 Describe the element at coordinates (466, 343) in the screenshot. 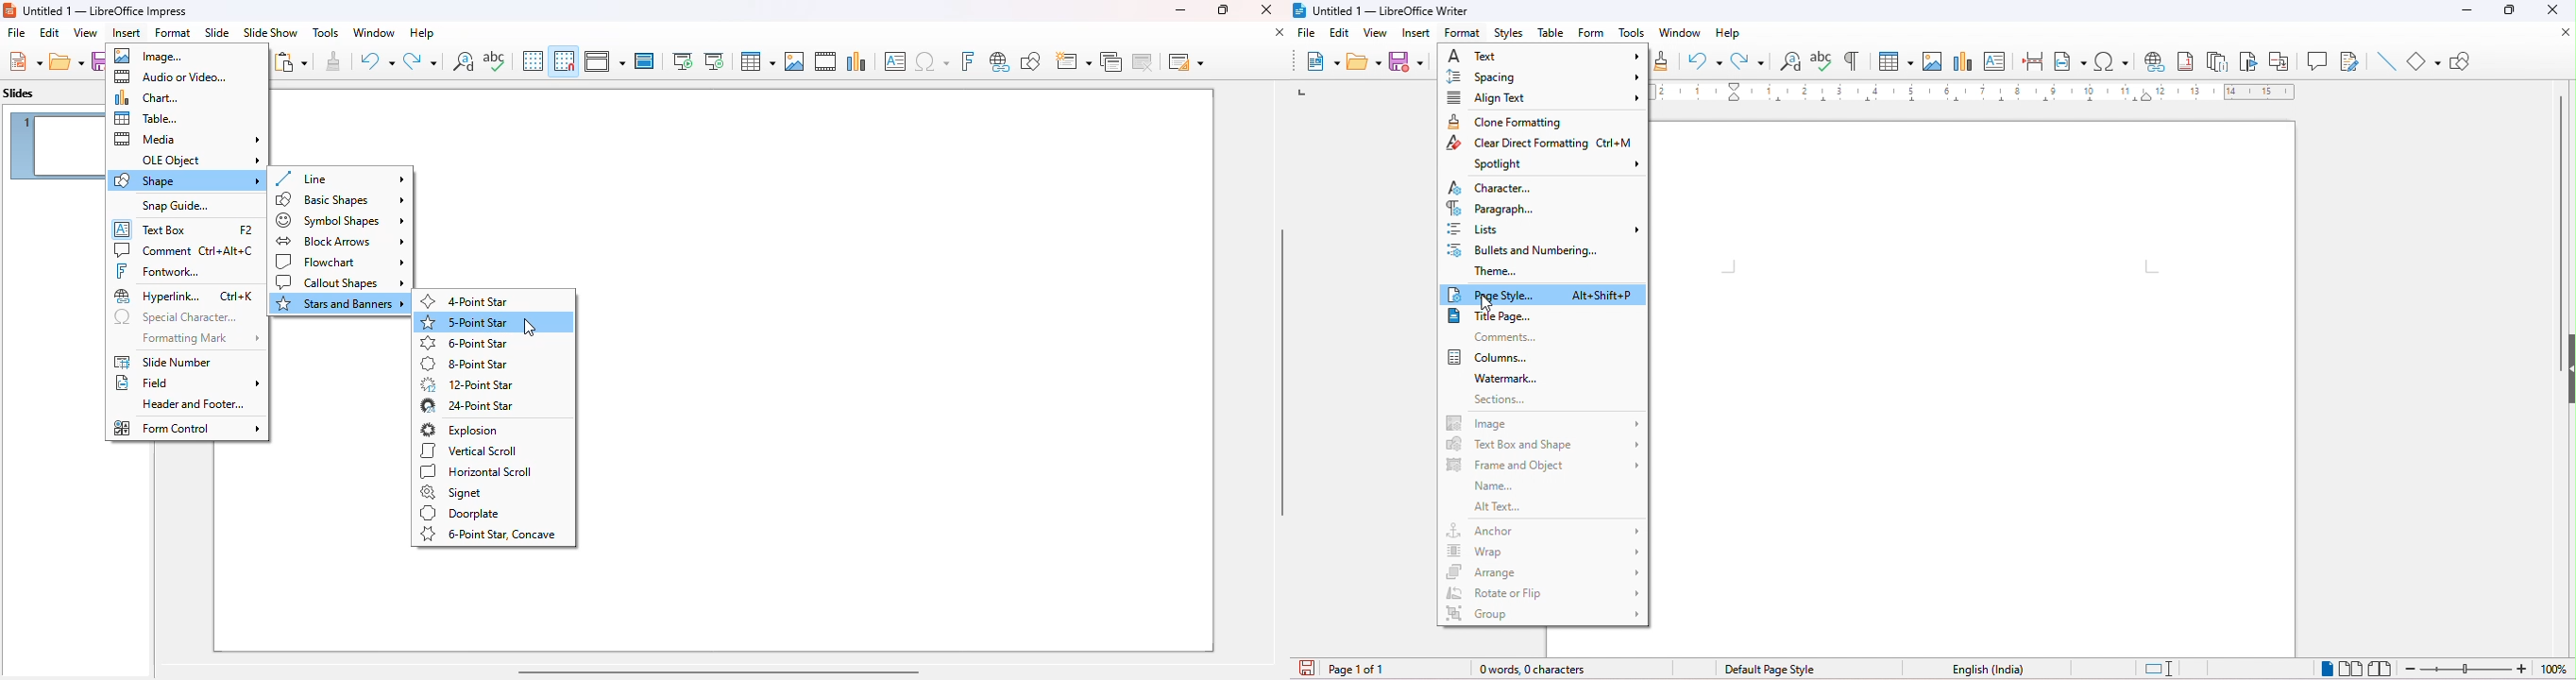

I see `6-point star` at that location.